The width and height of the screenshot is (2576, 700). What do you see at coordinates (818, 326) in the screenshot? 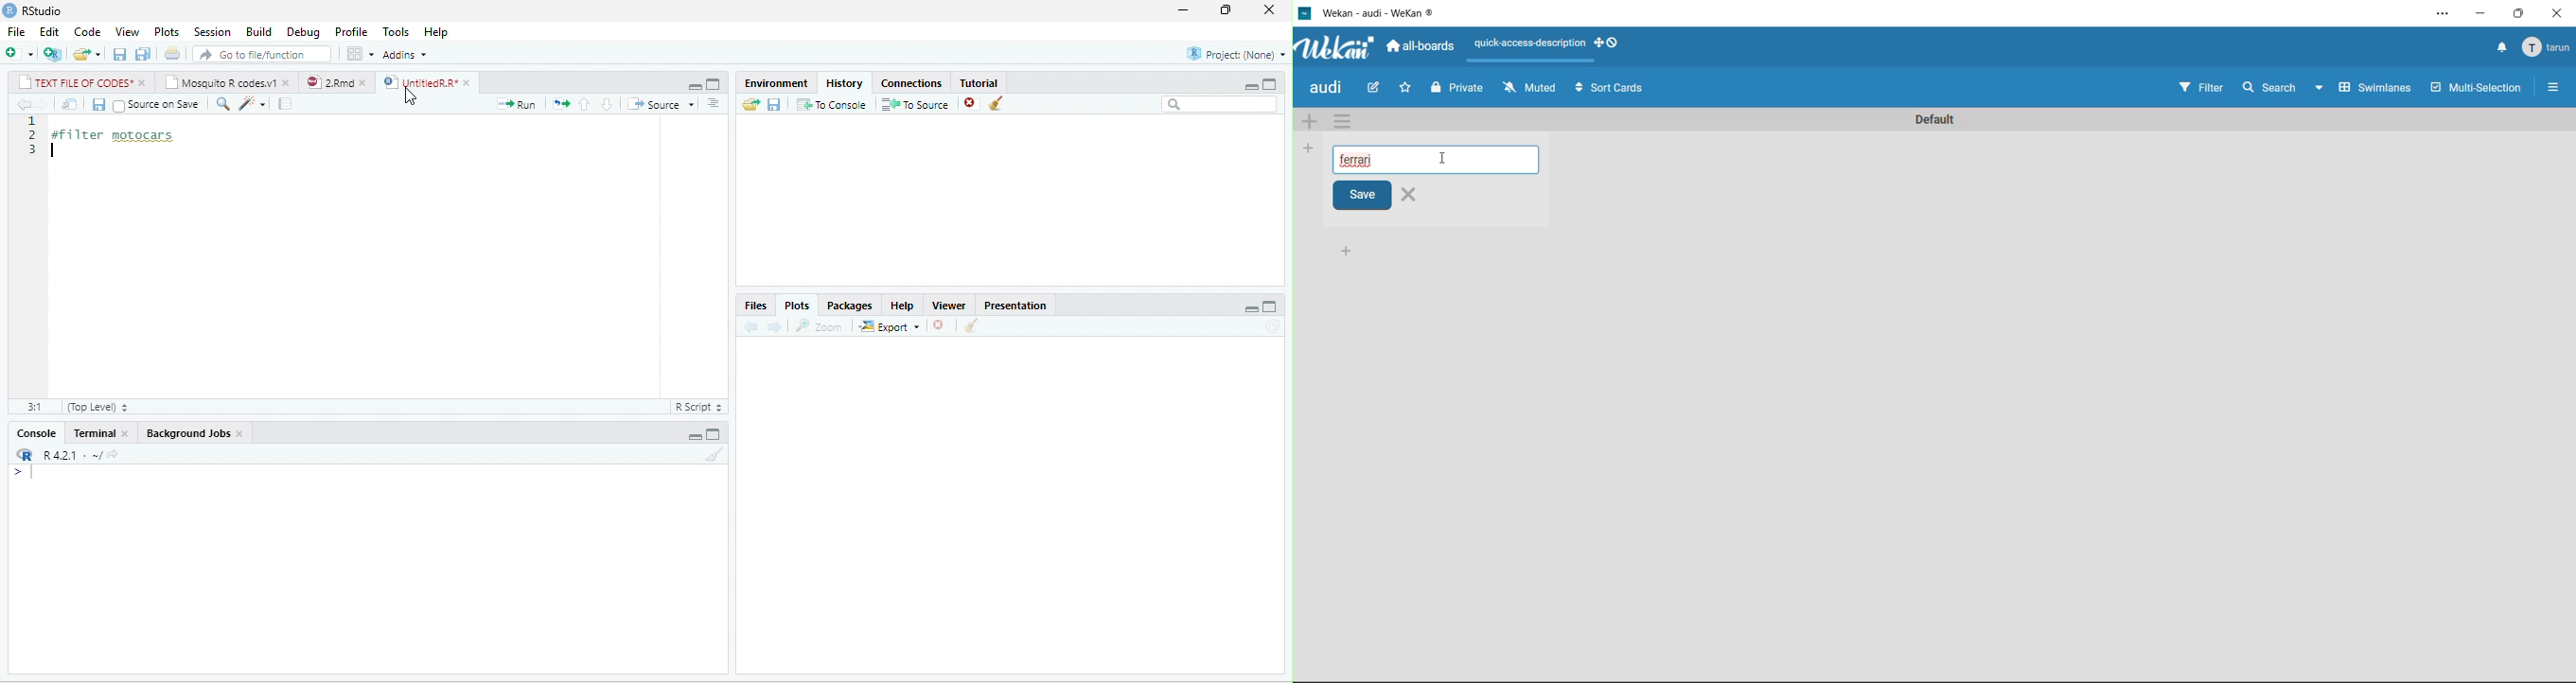
I see `Zoom` at bounding box center [818, 326].